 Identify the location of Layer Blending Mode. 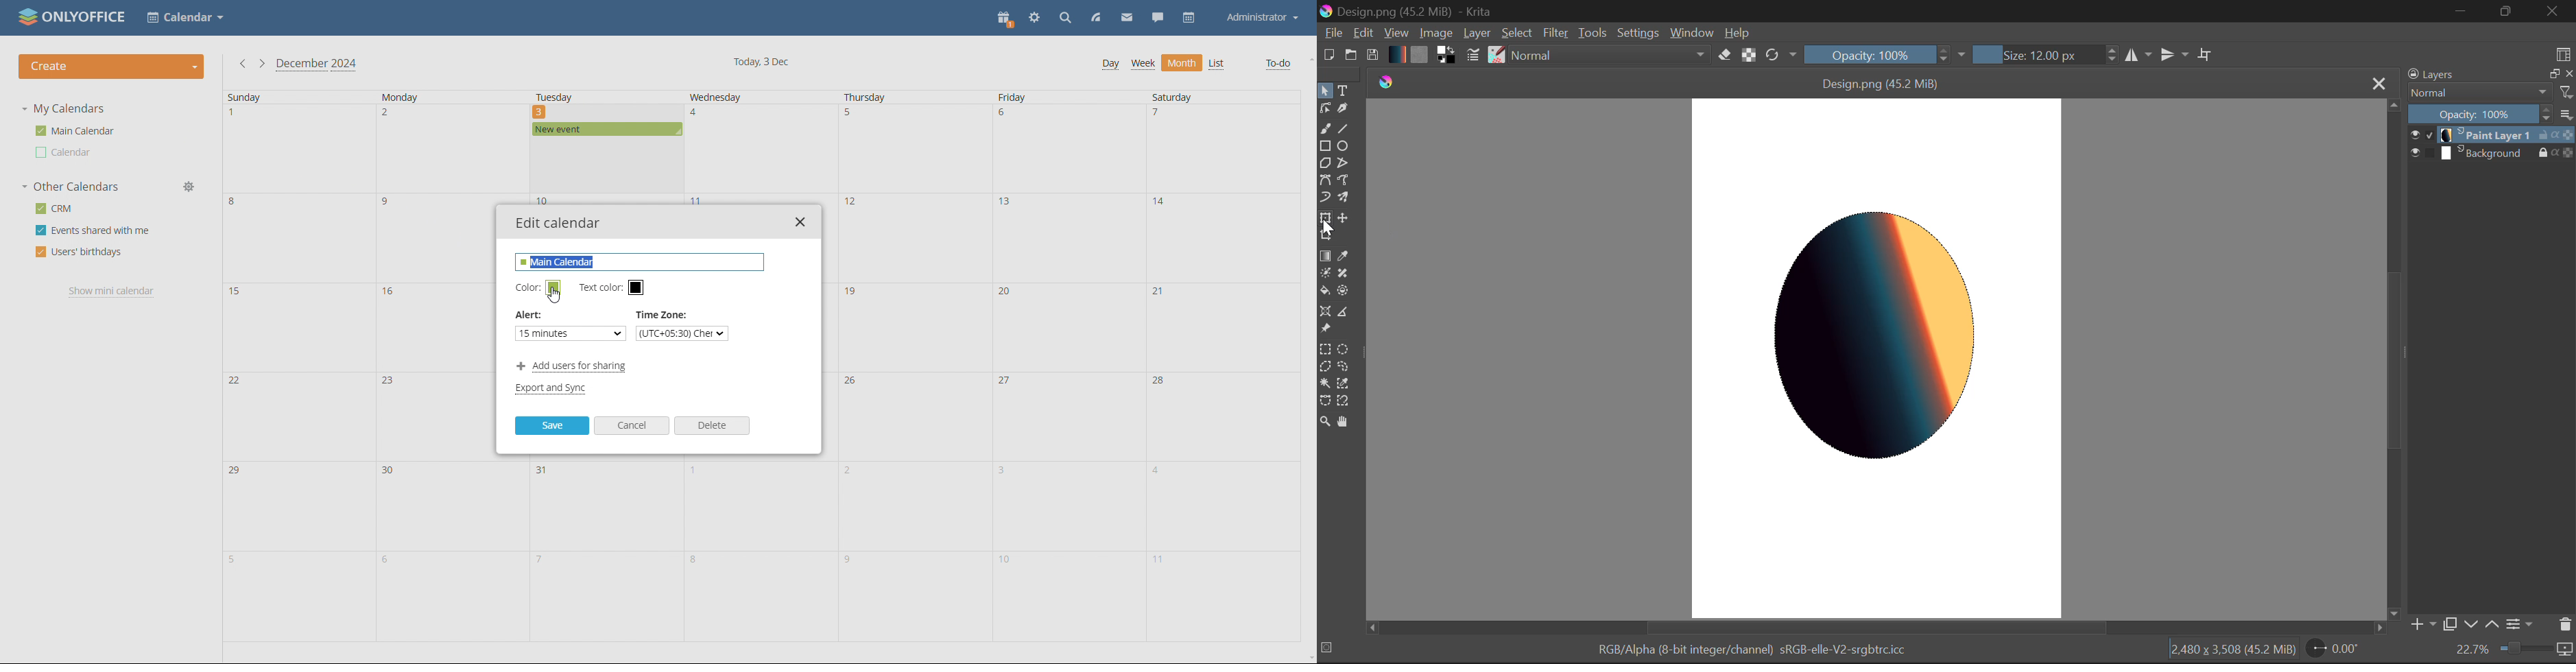
(2490, 93).